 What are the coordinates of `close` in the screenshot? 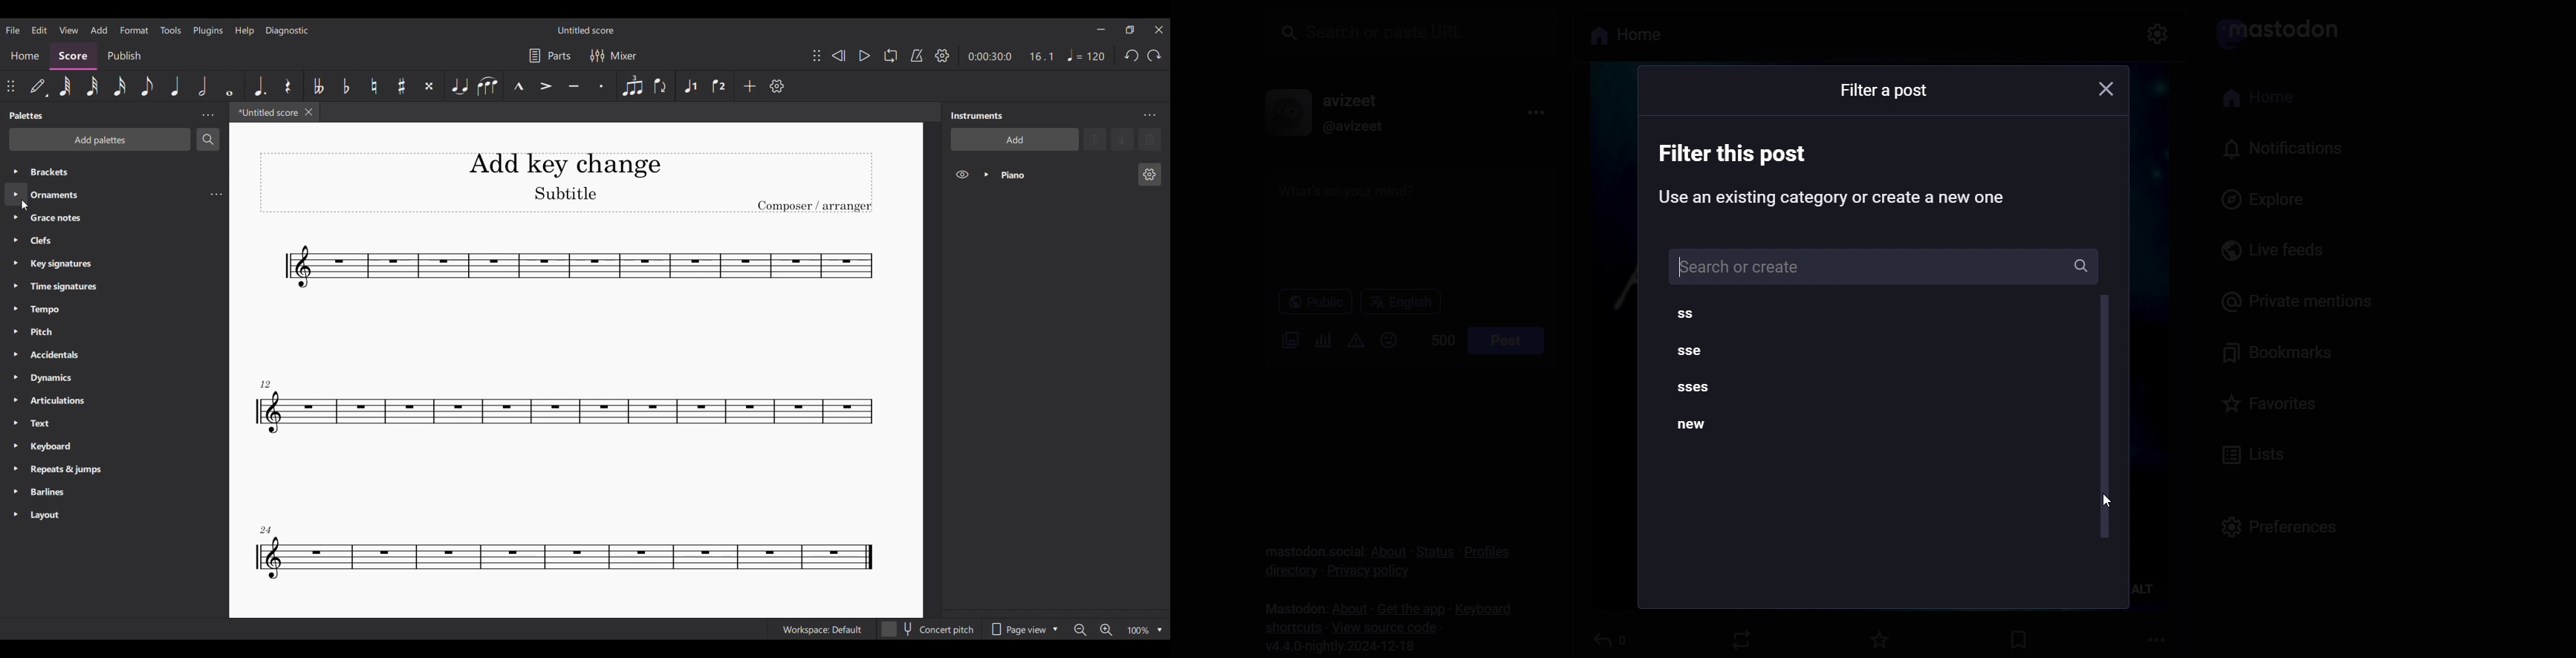 It's located at (2100, 91).